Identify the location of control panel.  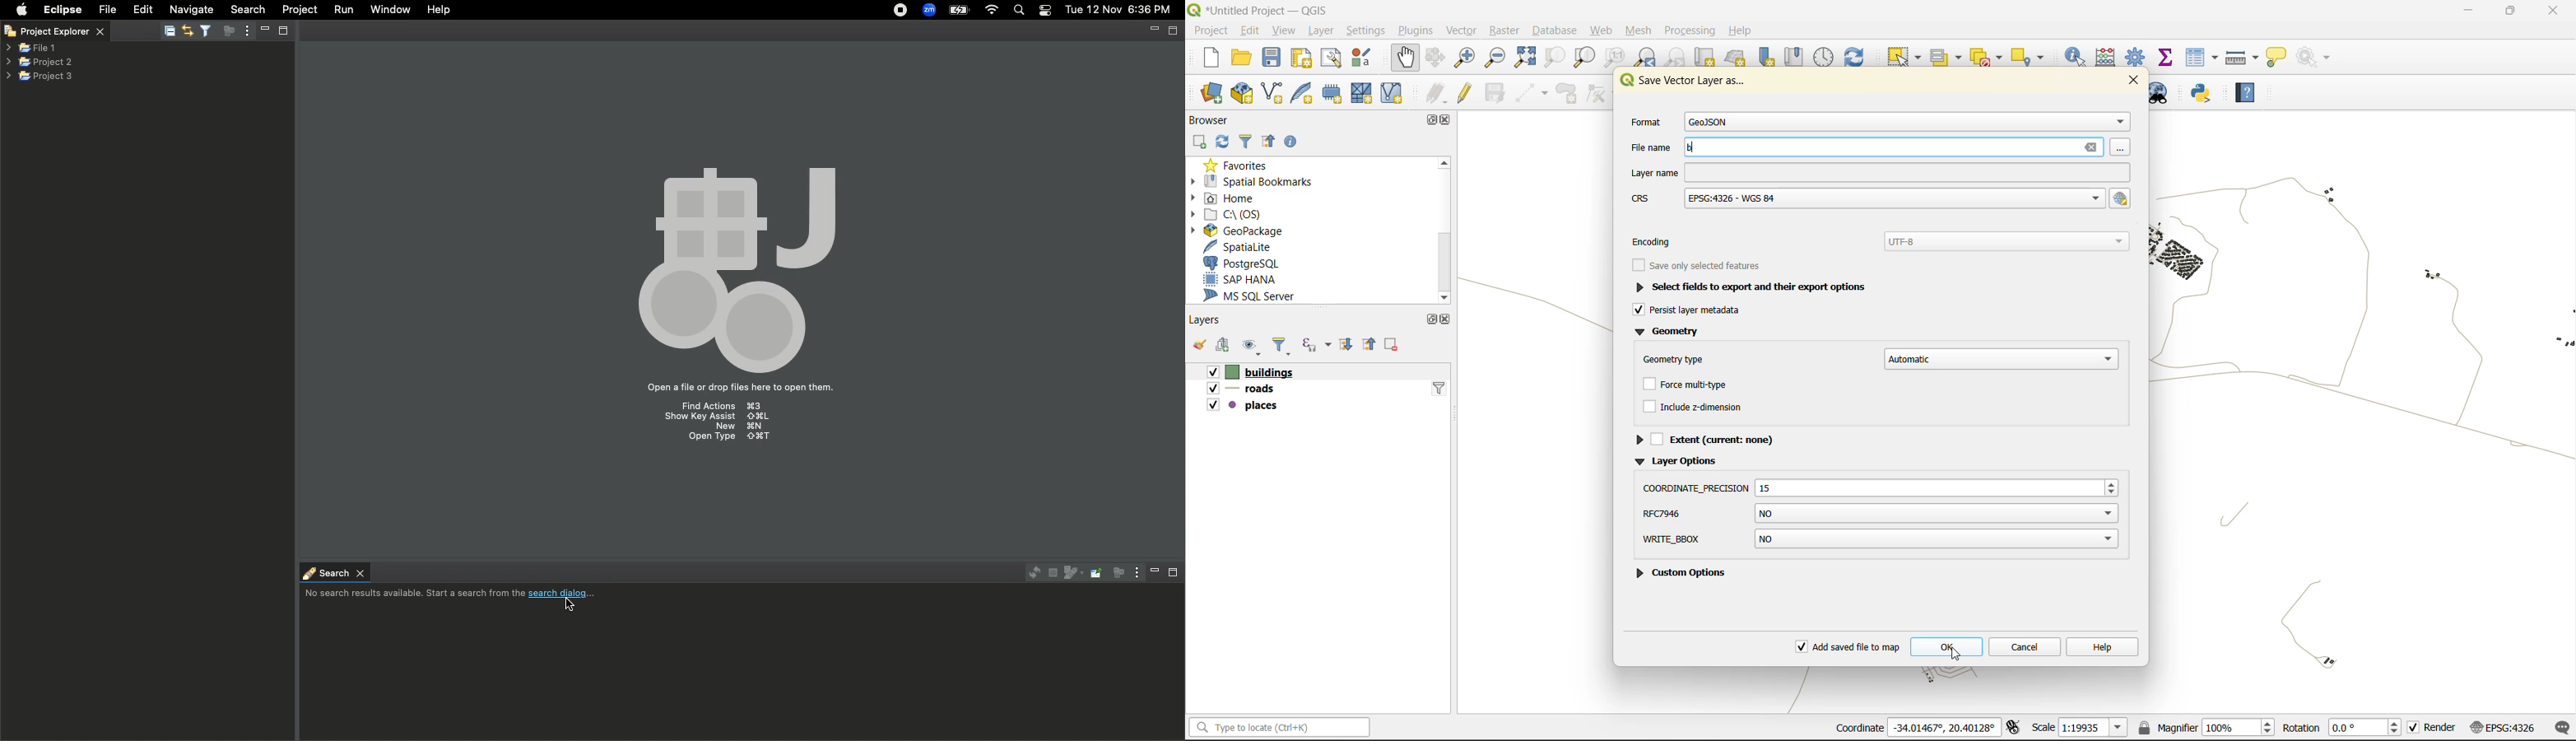
(1825, 57).